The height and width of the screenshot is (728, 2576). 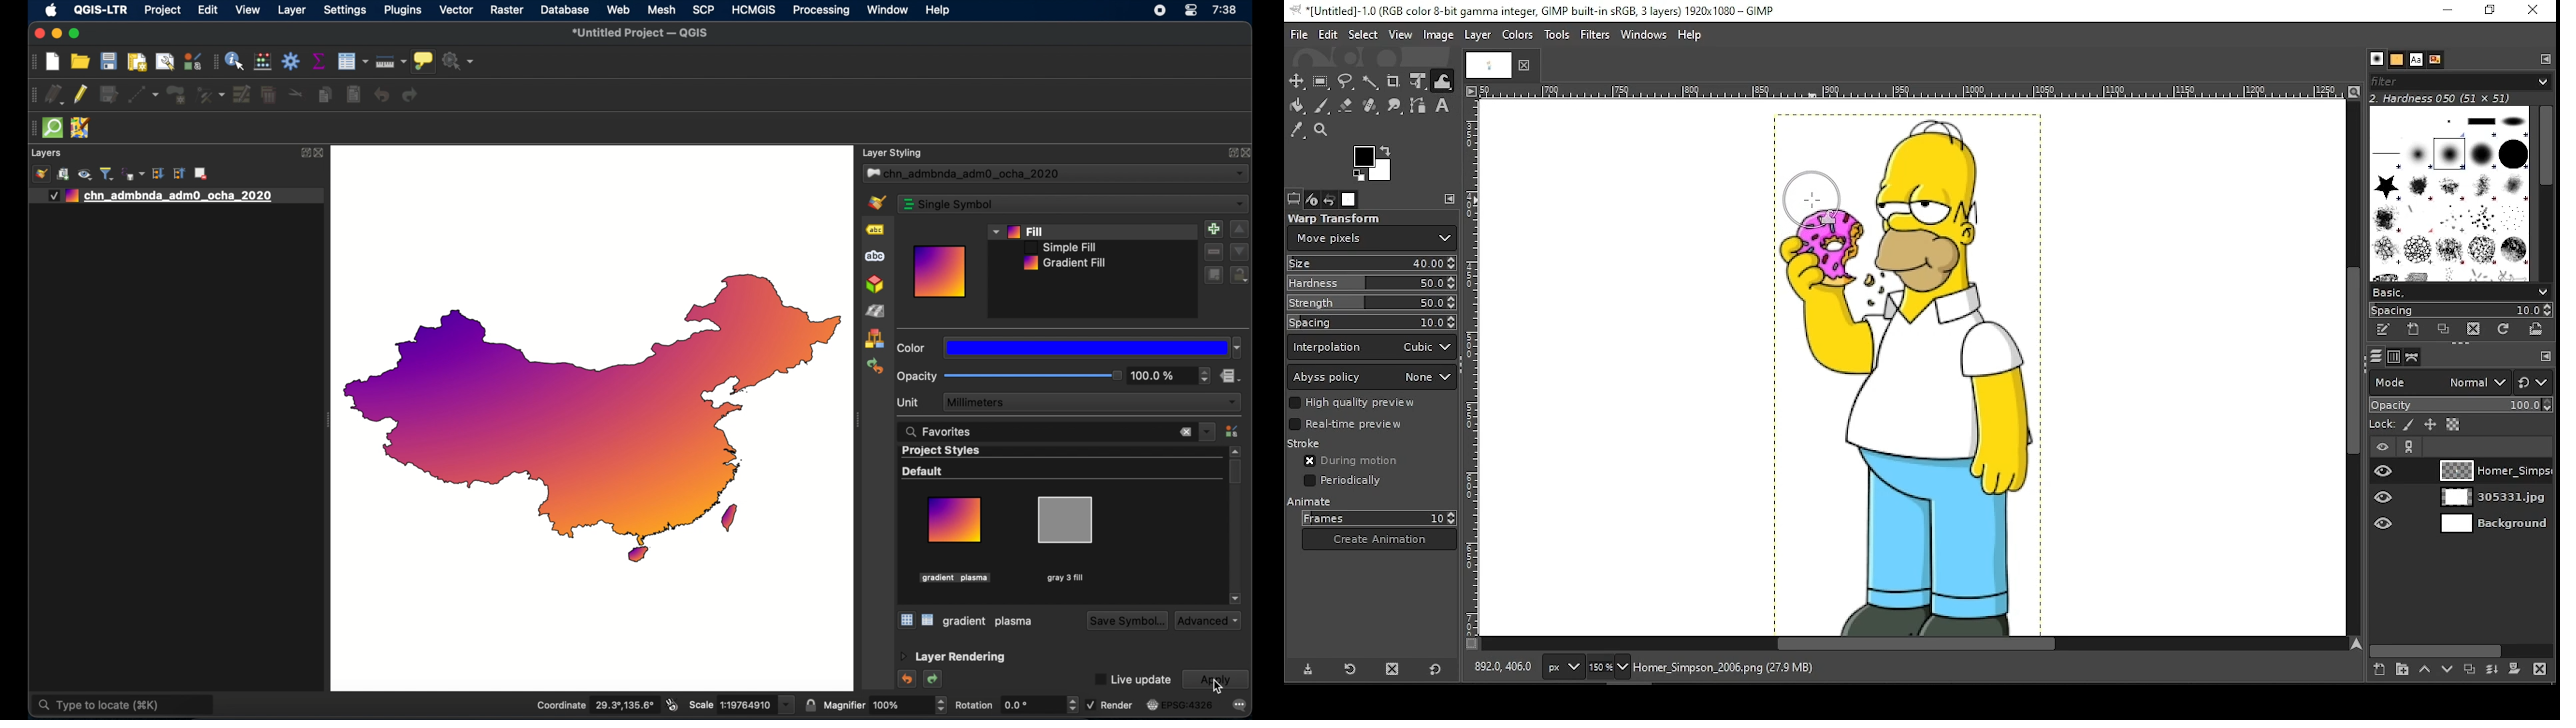 I want to click on style manager, so click(x=263, y=62).